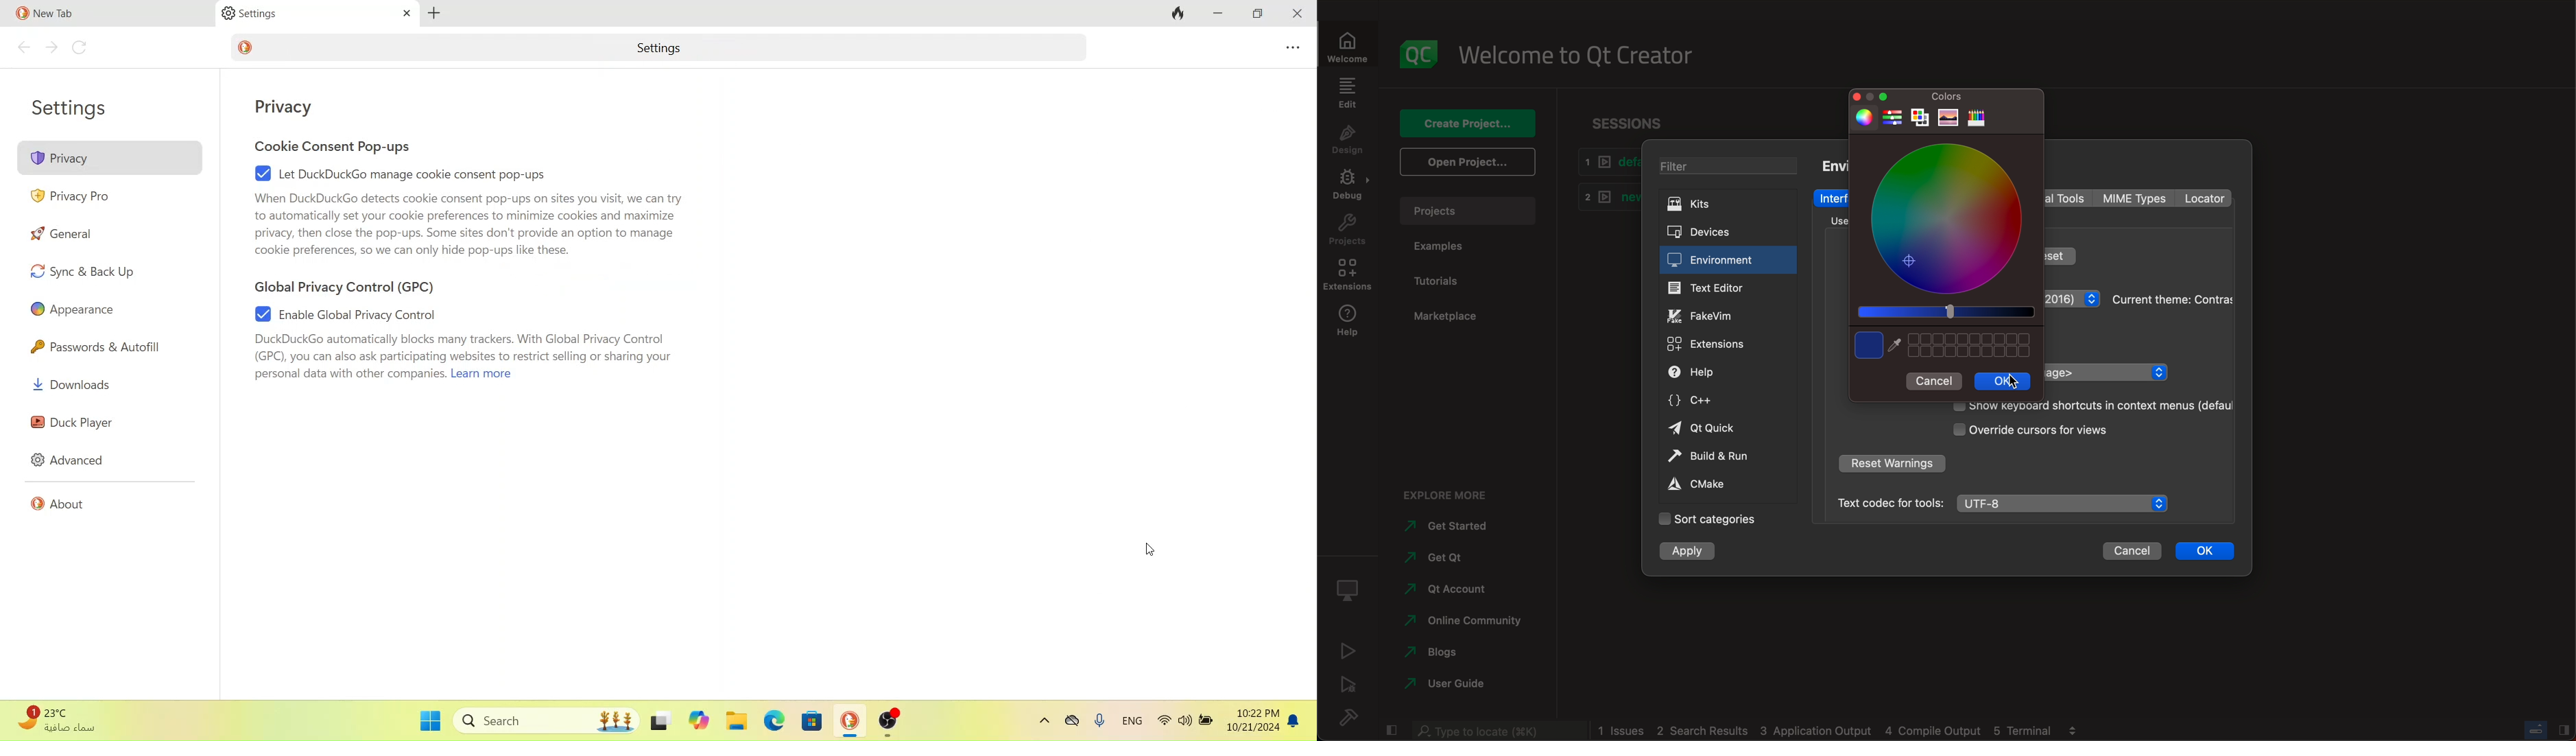  I want to click on project, so click(1349, 232).